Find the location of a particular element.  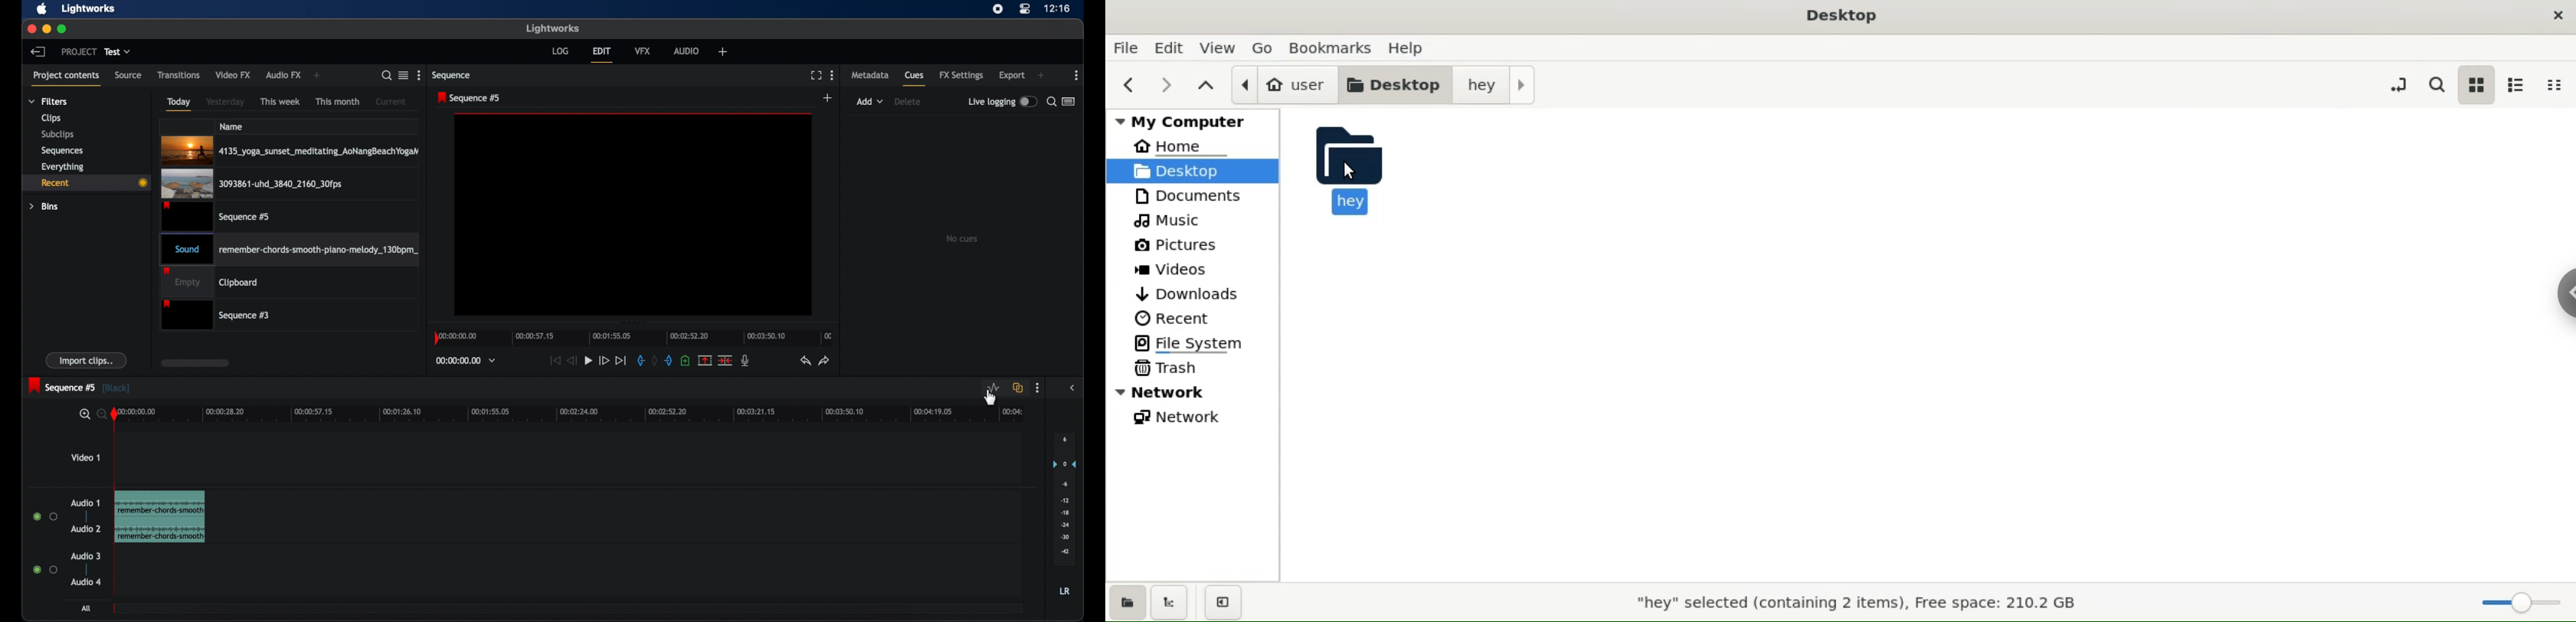

cursor is located at coordinates (1351, 172).